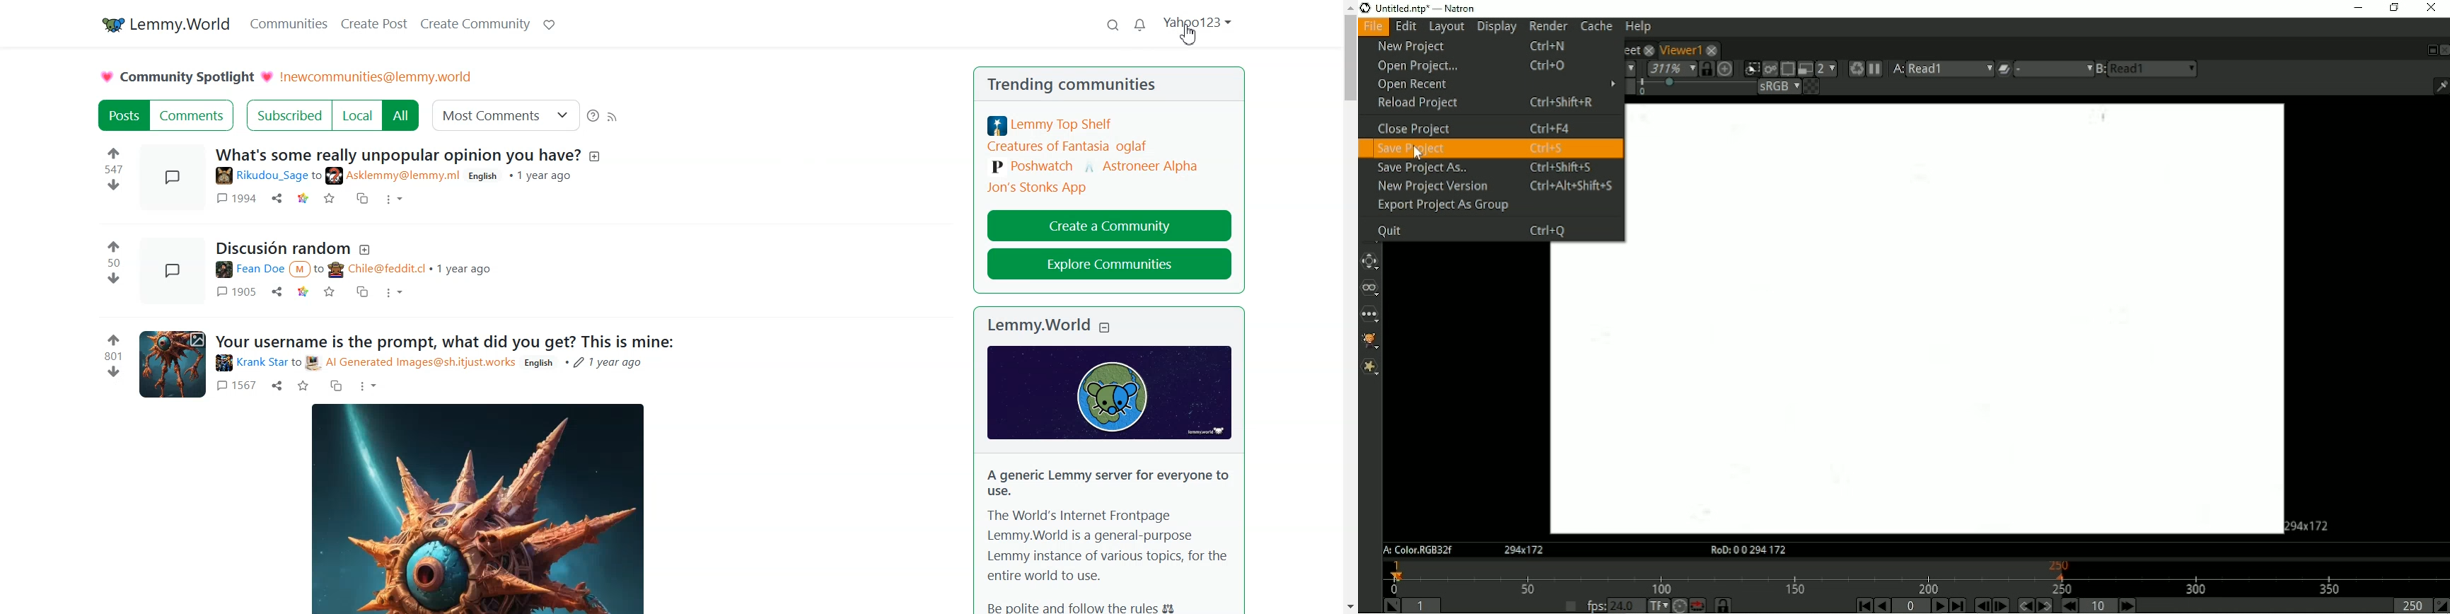  Describe the element at coordinates (1068, 147) in the screenshot. I see `Creatures of Fantasia oglaf` at that location.